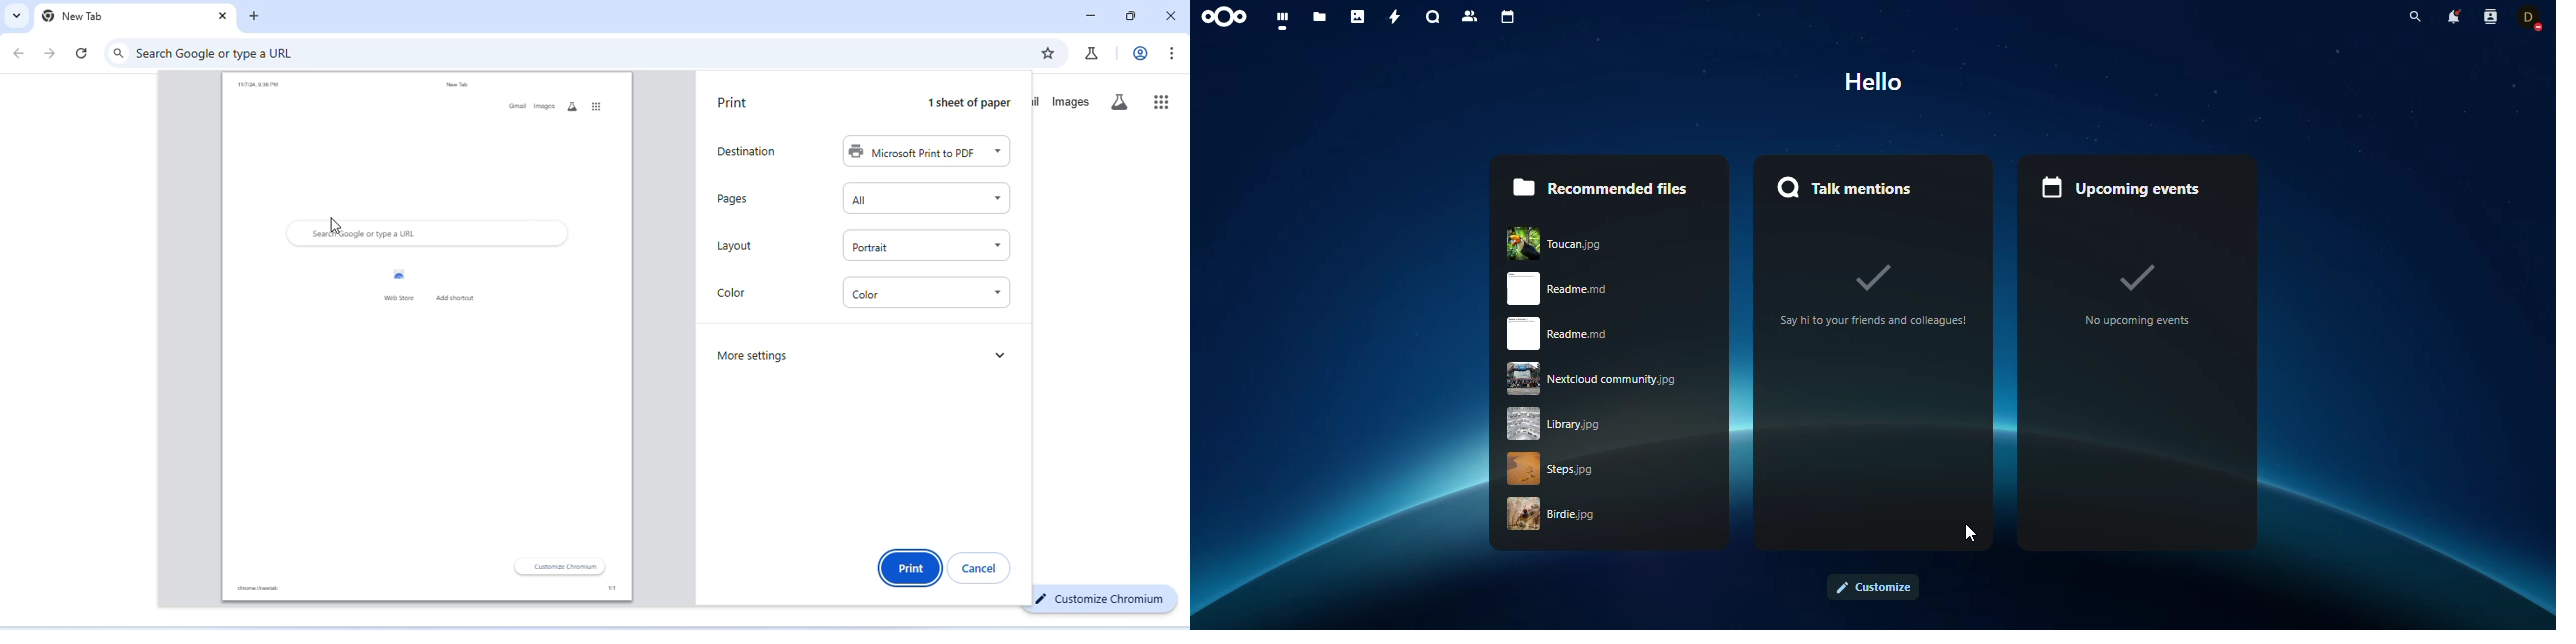 This screenshot has width=2576, height=644. I want to click on layout, so click(734, 247).